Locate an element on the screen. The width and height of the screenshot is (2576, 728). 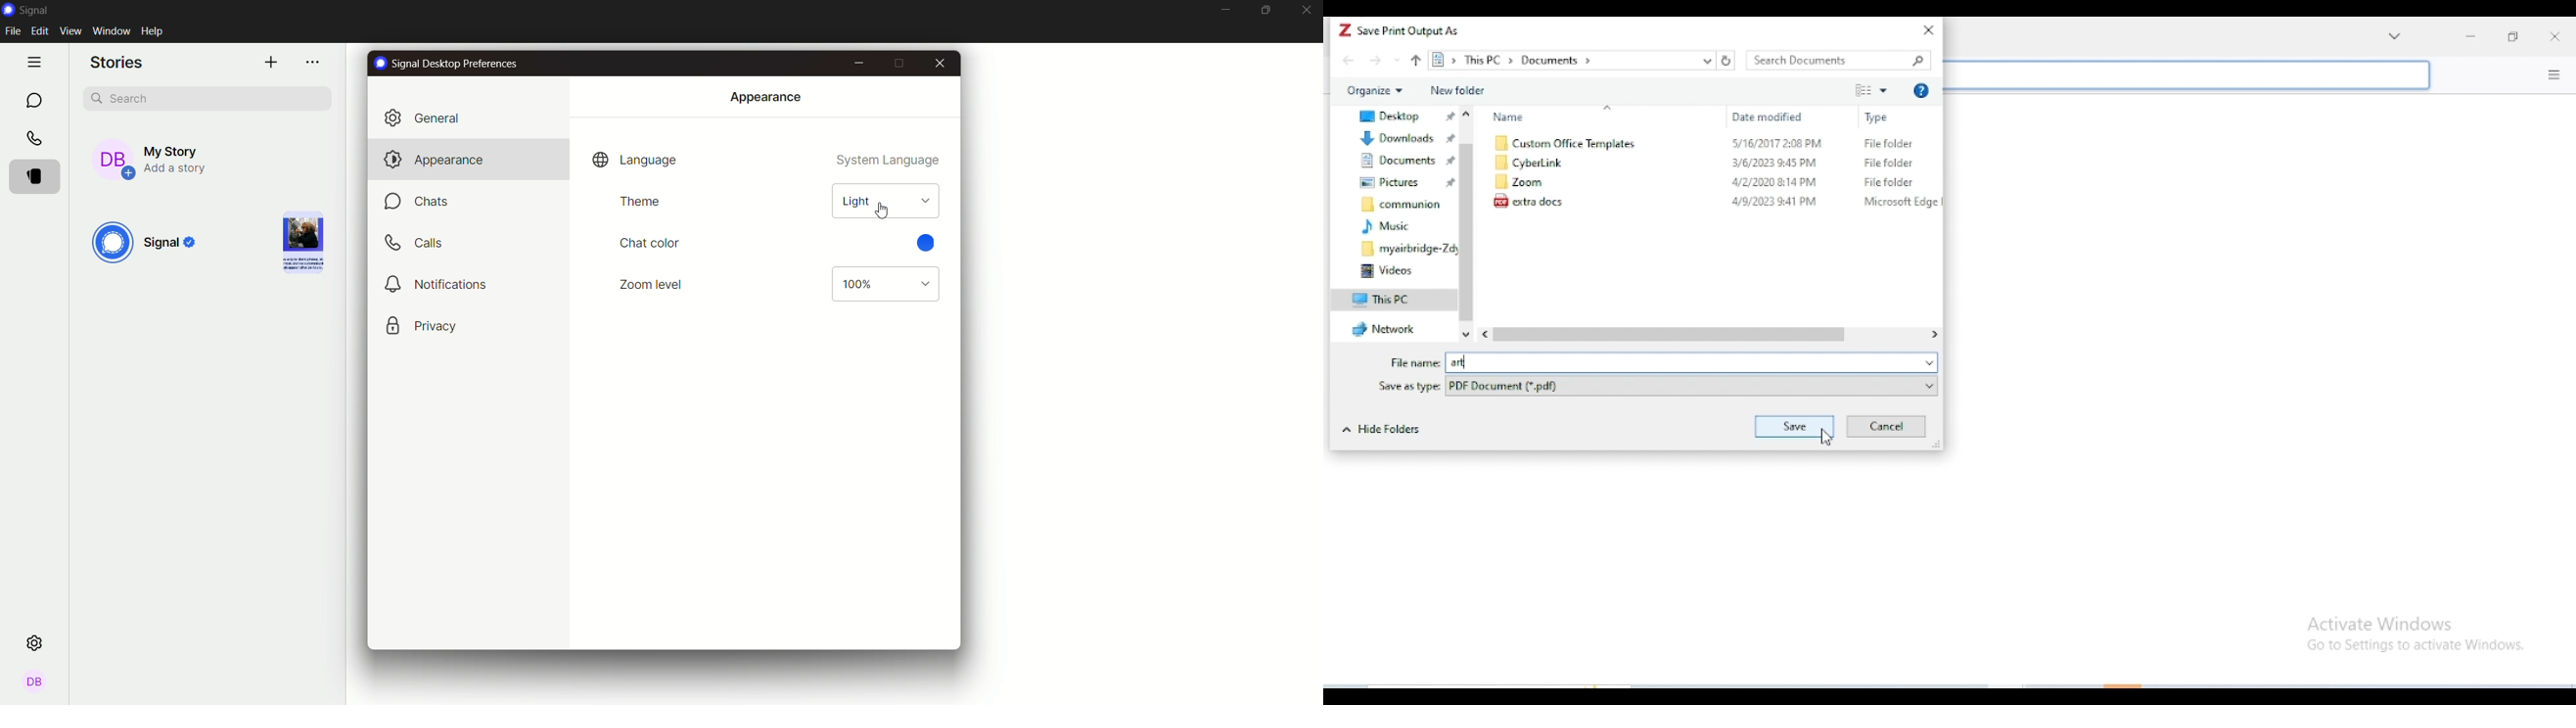
File folder is located at coordinates (1892, 144).